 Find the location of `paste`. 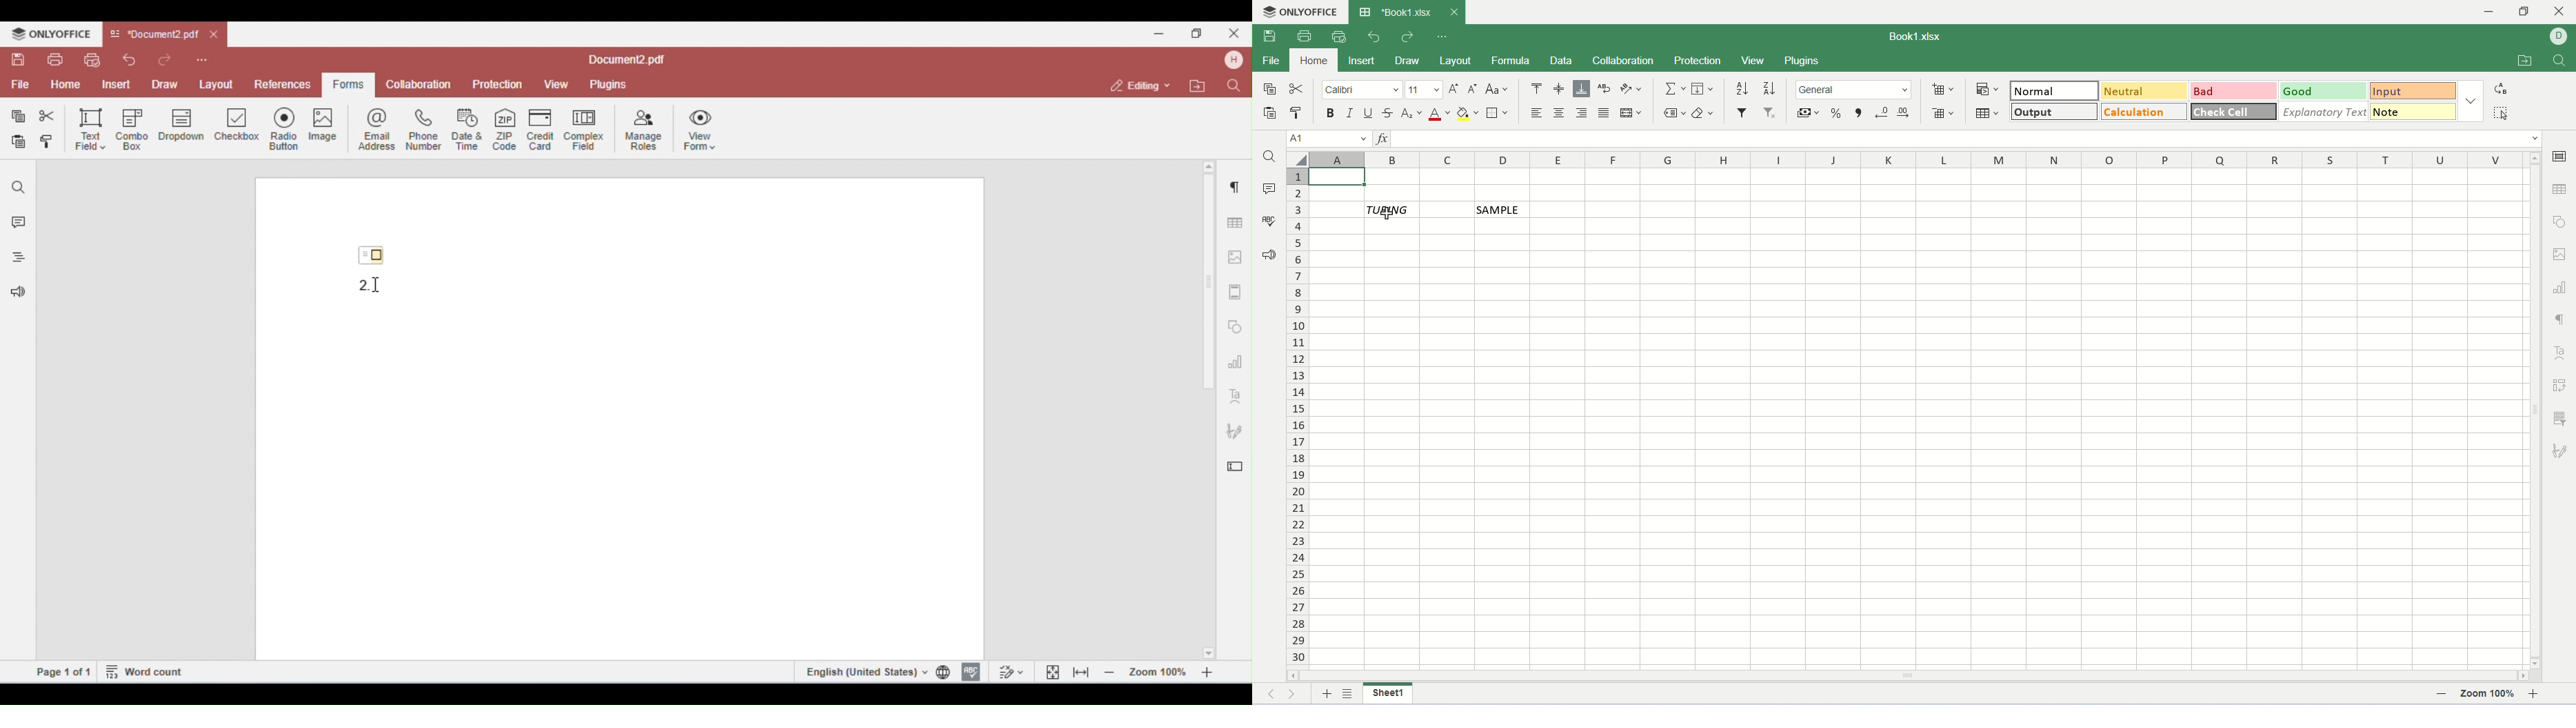

paste is located at coordinates (1266, 113).